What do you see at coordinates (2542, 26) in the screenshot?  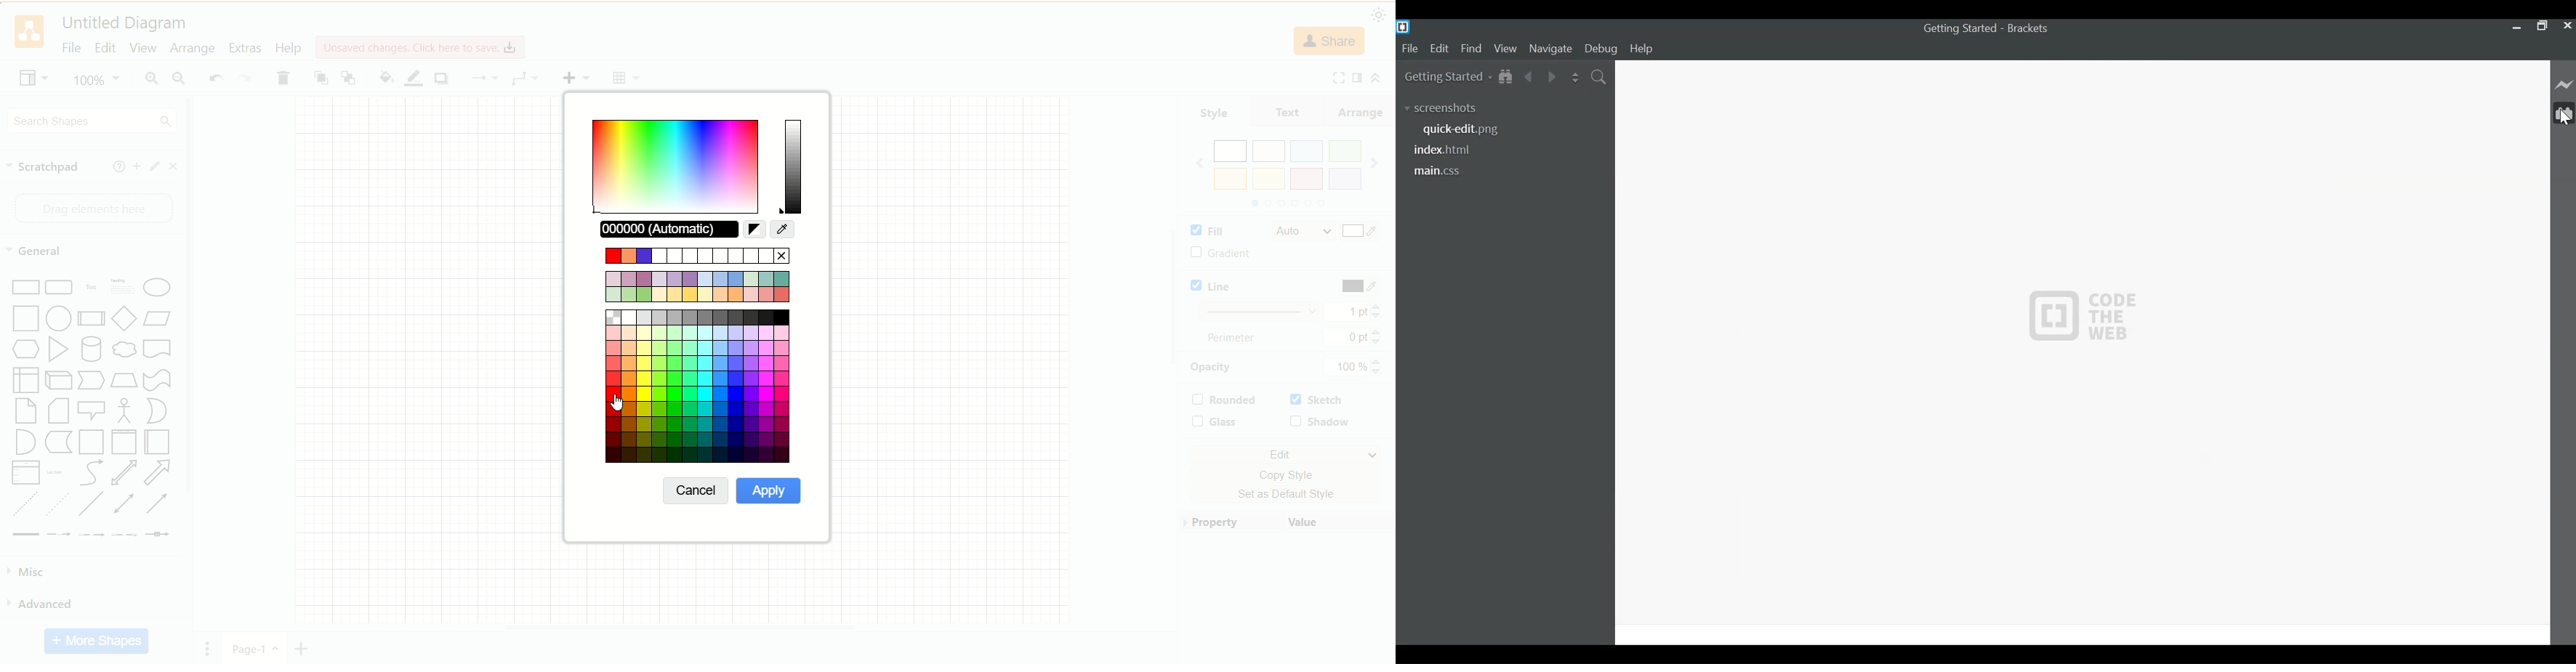 I see `Restore` at bounding box center [2542, 26].